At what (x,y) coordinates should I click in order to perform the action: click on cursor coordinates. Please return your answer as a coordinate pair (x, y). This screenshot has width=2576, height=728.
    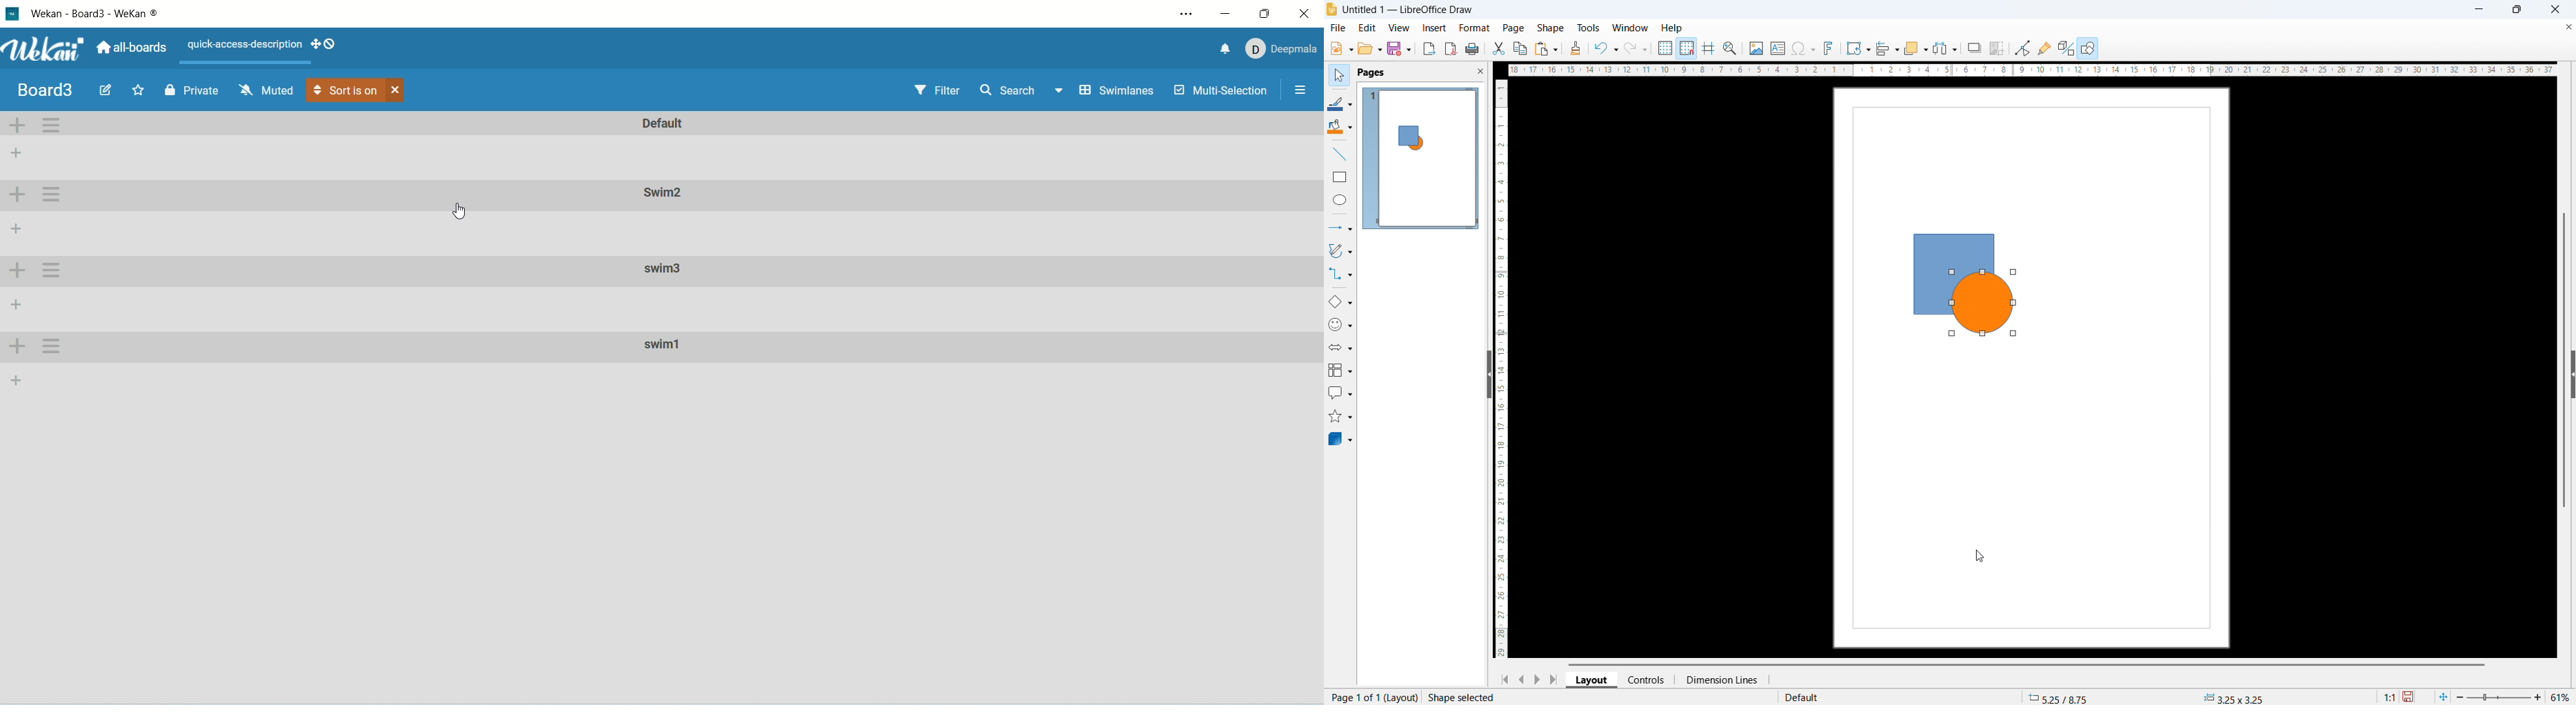
    Looking at the image, I should click on (2054, 697).